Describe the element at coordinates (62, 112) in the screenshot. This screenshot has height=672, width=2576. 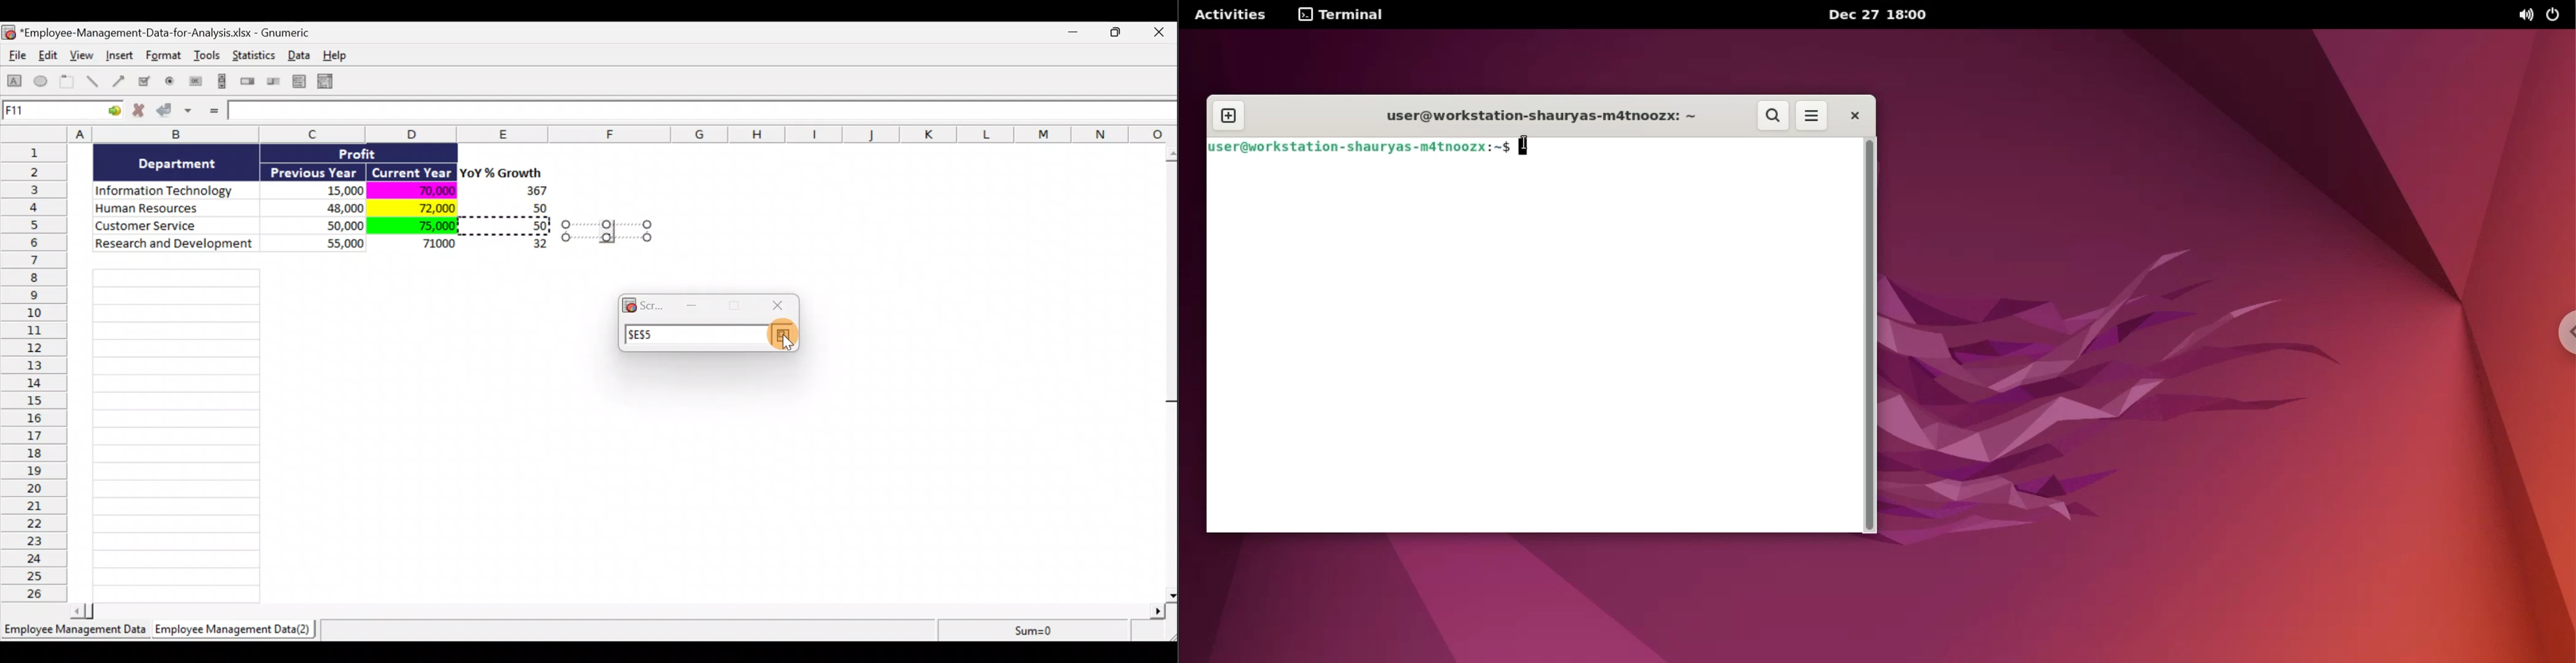
I see `Cell allocation` at that location.